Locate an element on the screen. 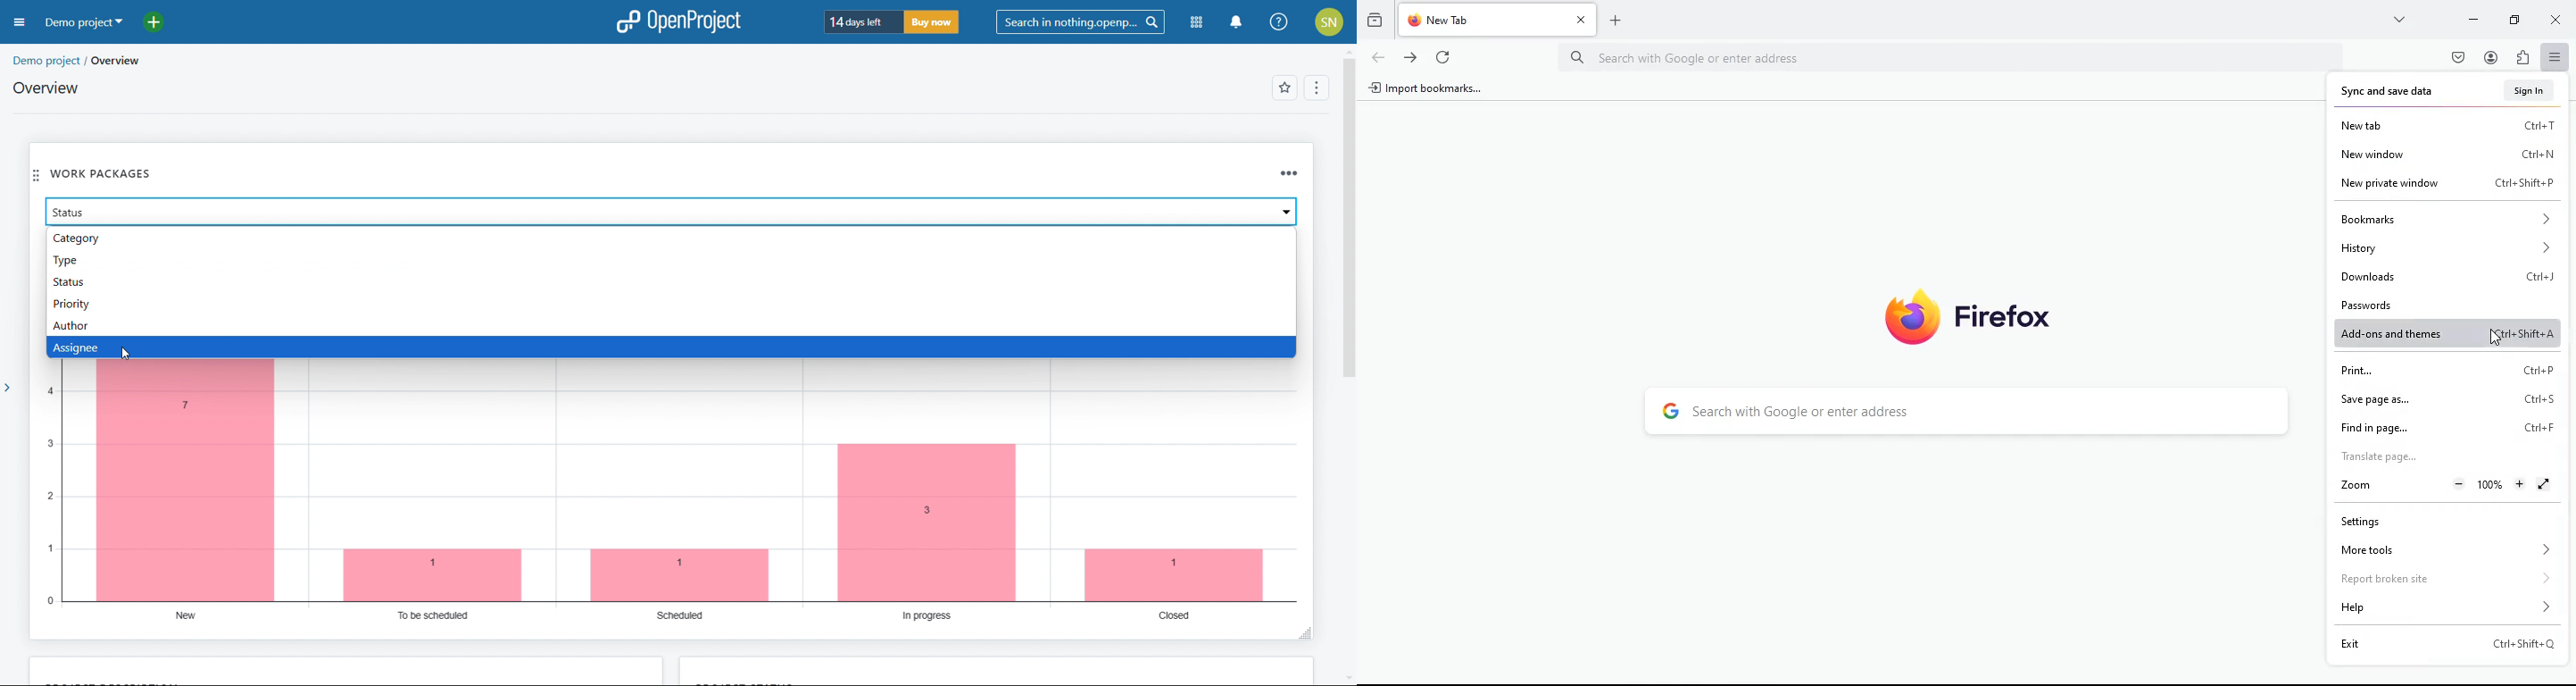 This screenshot has height=700, width=2576. save page as is located at coordinates (2443, 399).